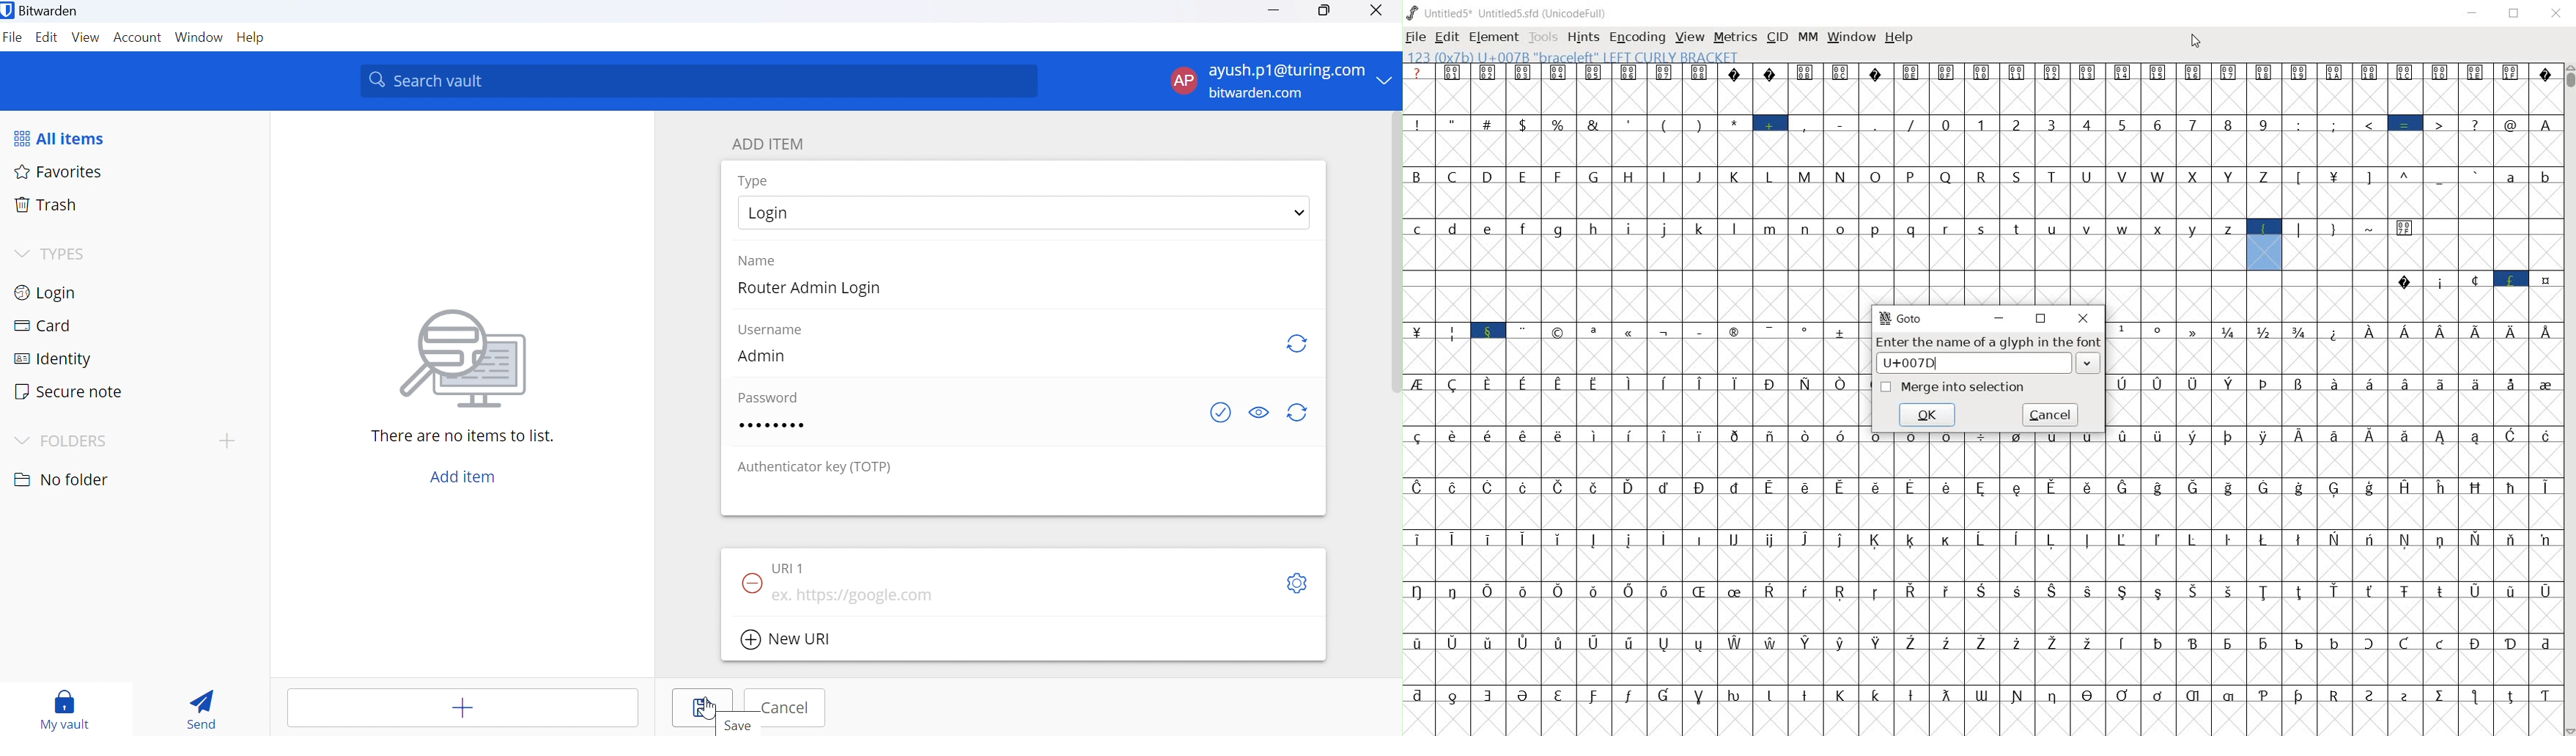  Describe the element at coordinates (1542, 38) in the screenshot. I see `TOOLS` at that location.